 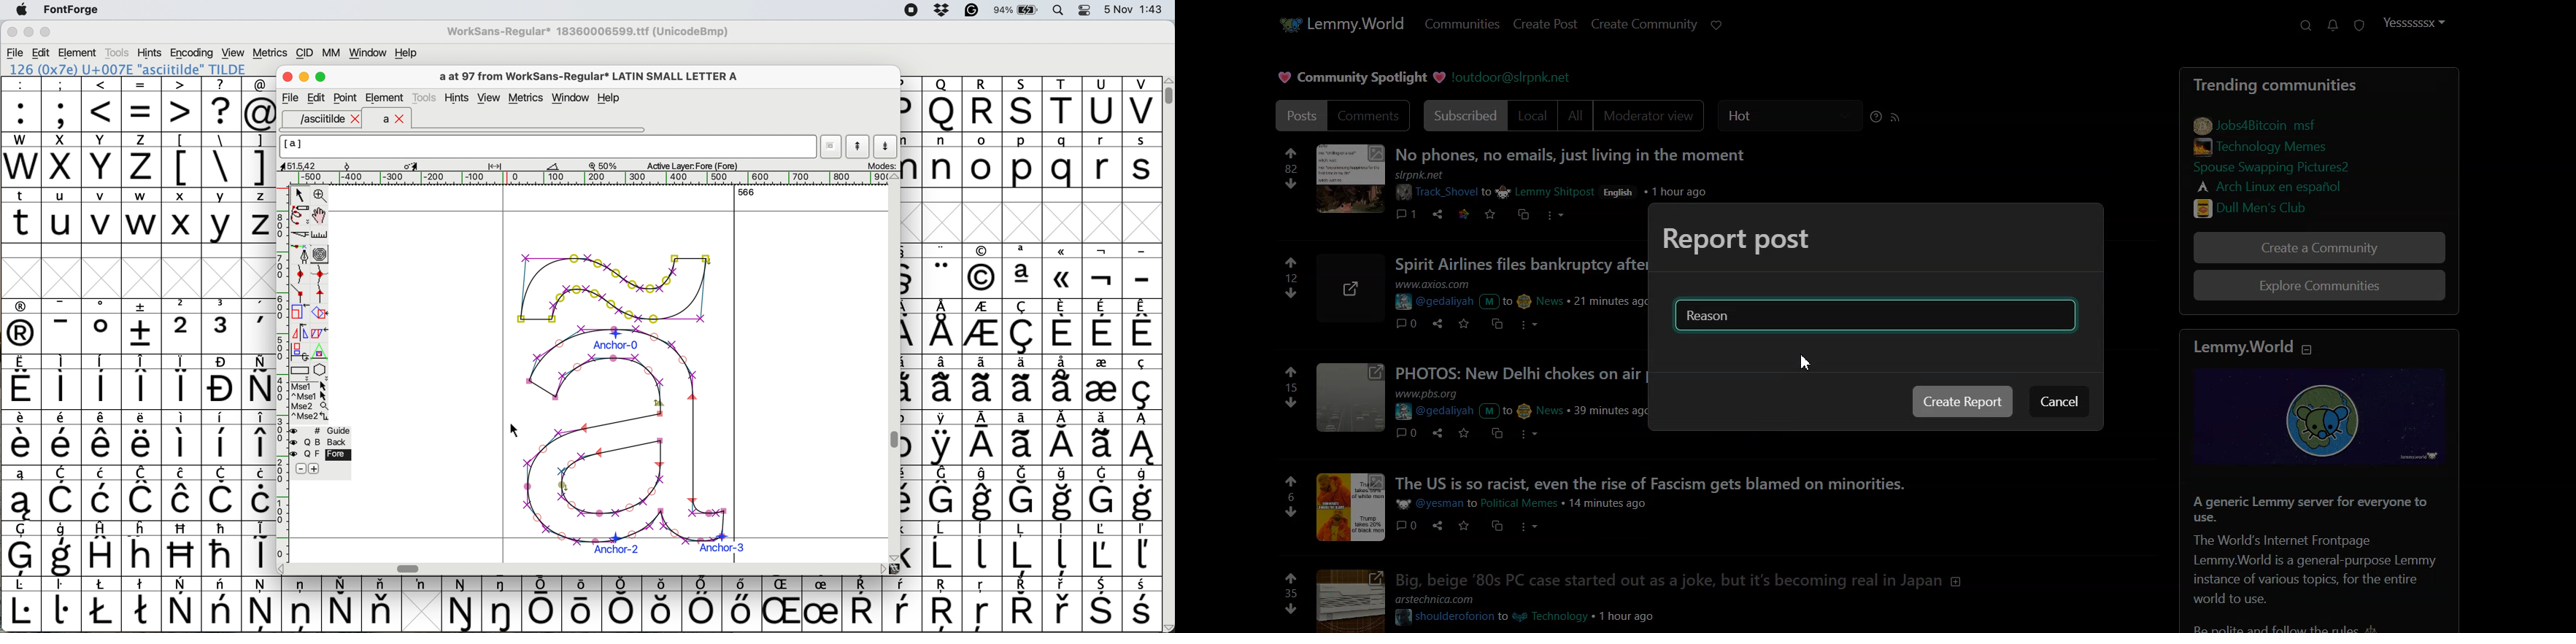 I want to click on r, so click(x=1101, y=160).